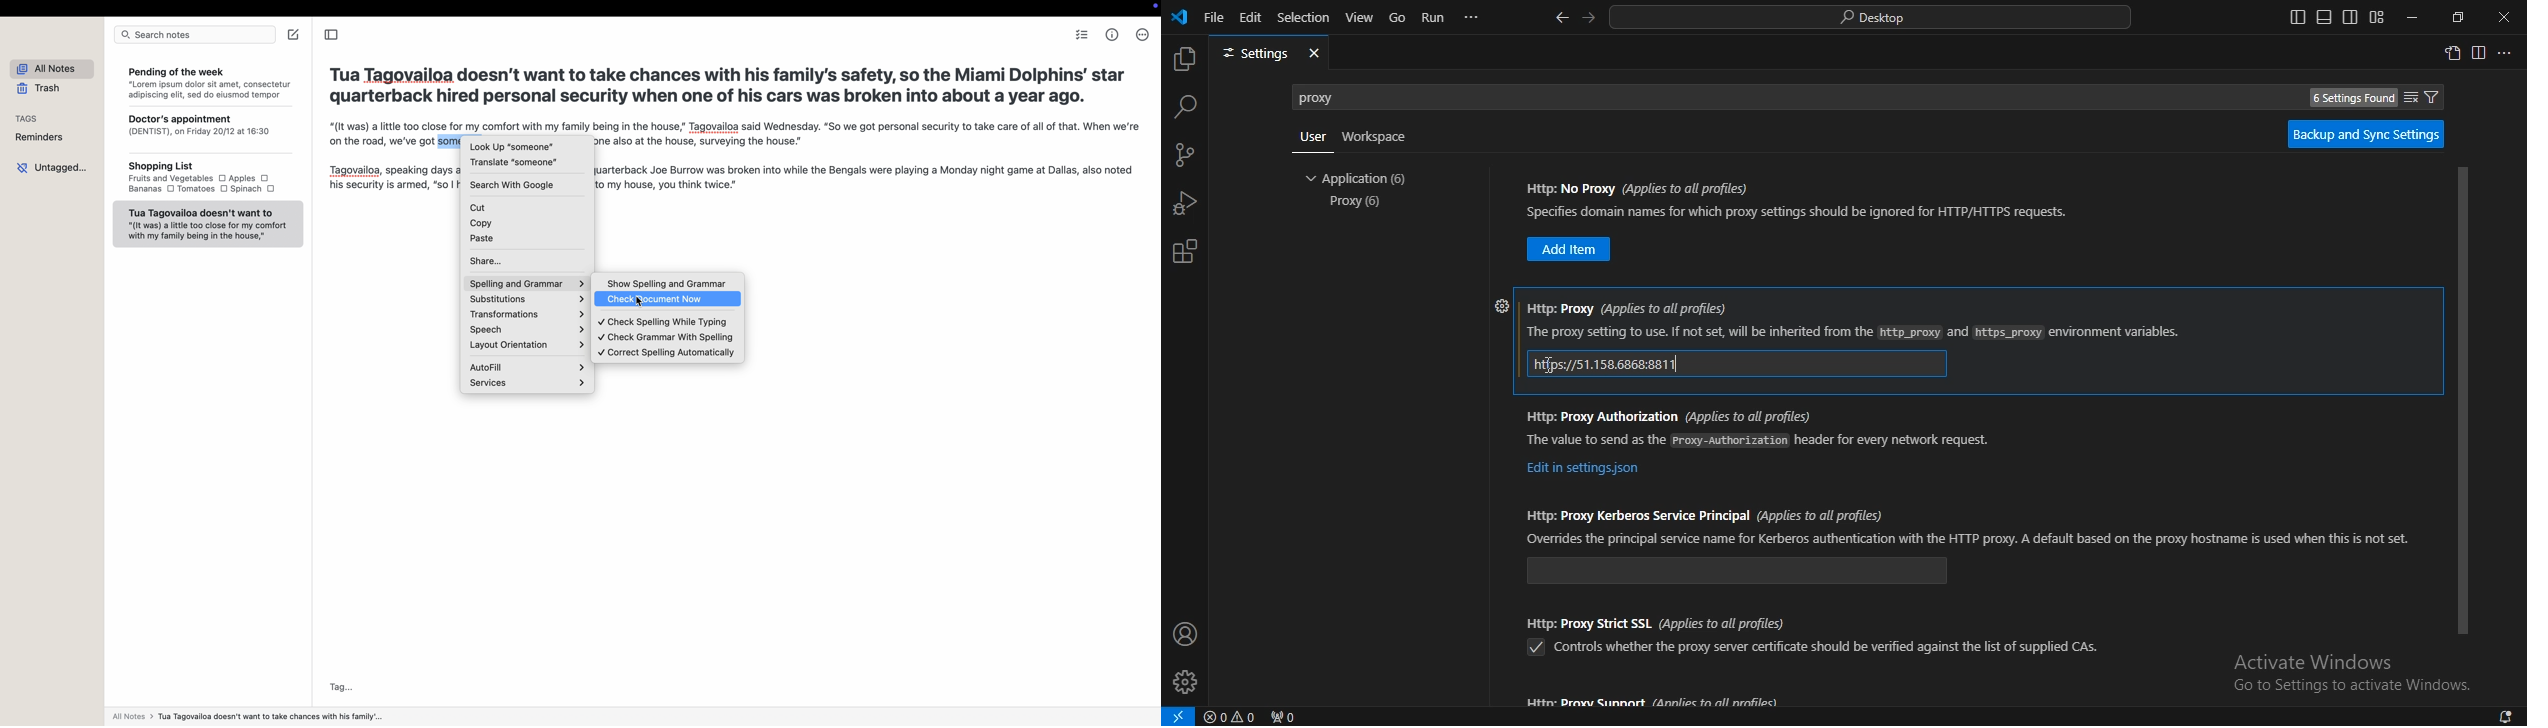  What do you see at coordinates (1854, 332) in the screenshot?
I see `https: proxy` at bounding box center [1854, 332].